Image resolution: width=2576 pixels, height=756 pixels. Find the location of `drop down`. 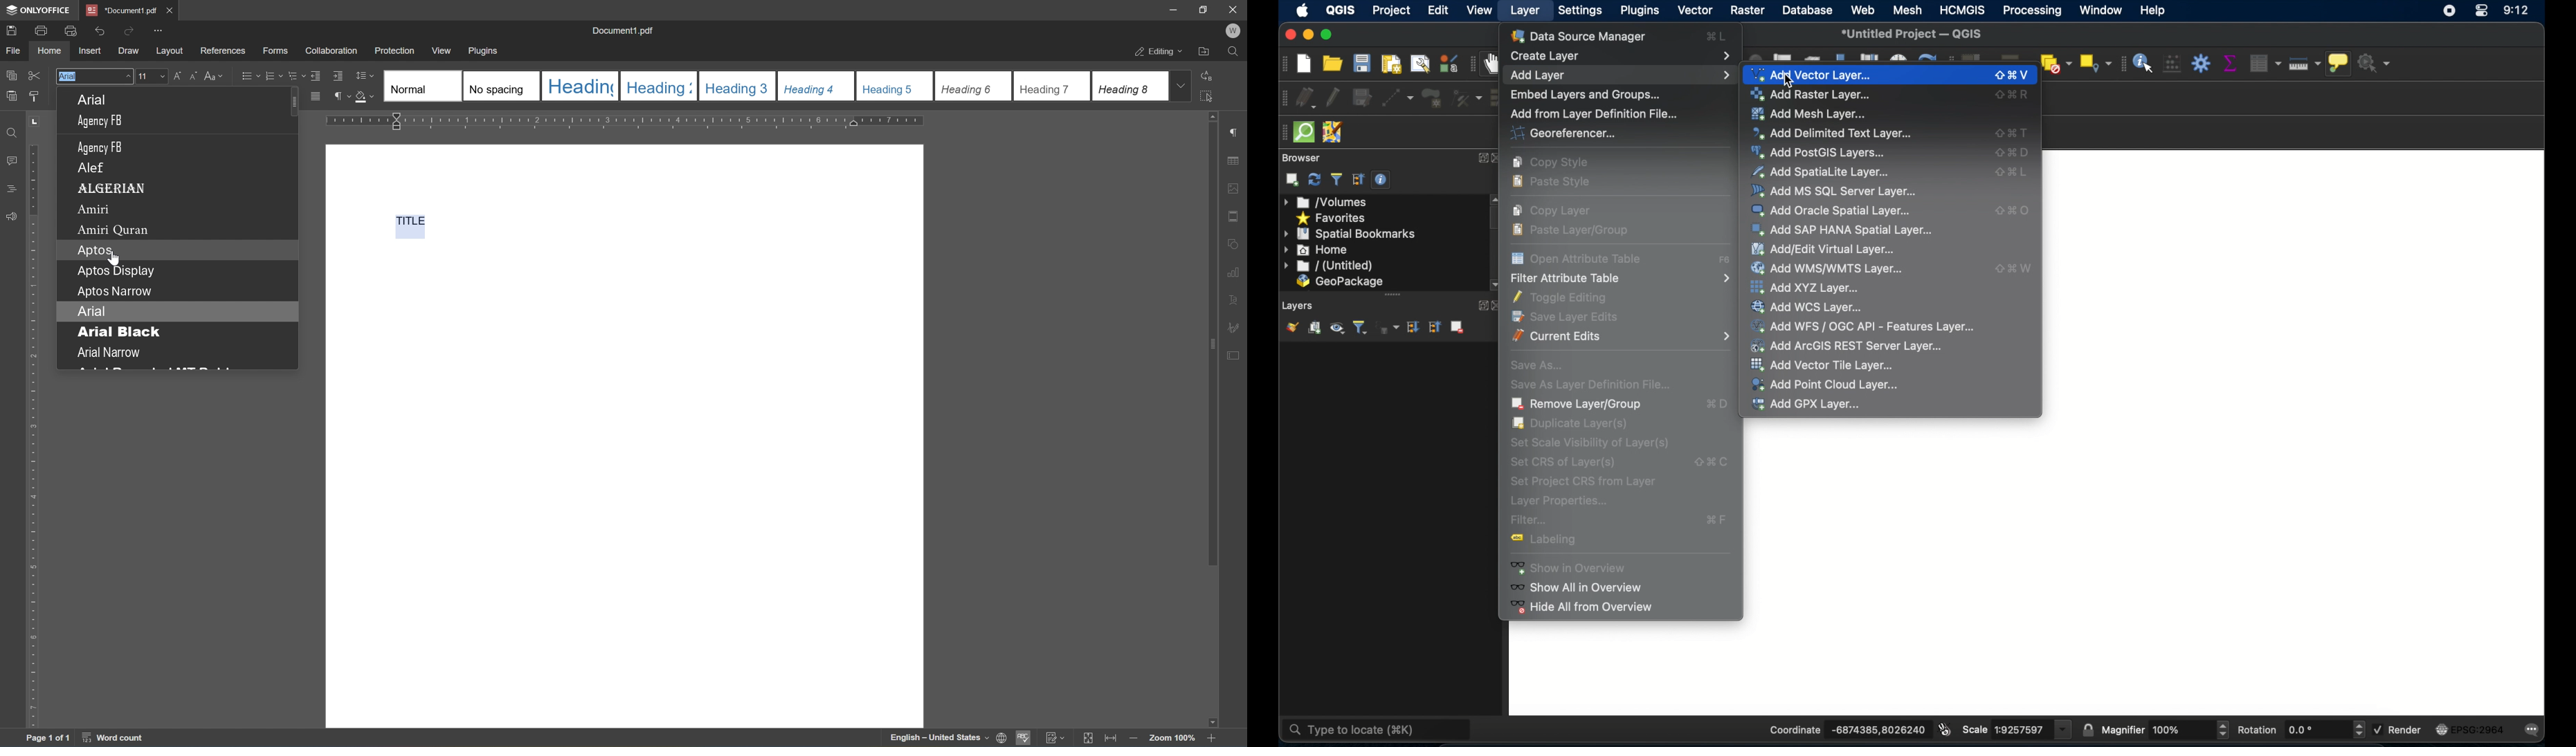

drop down is located at coordinates (1181, 86).